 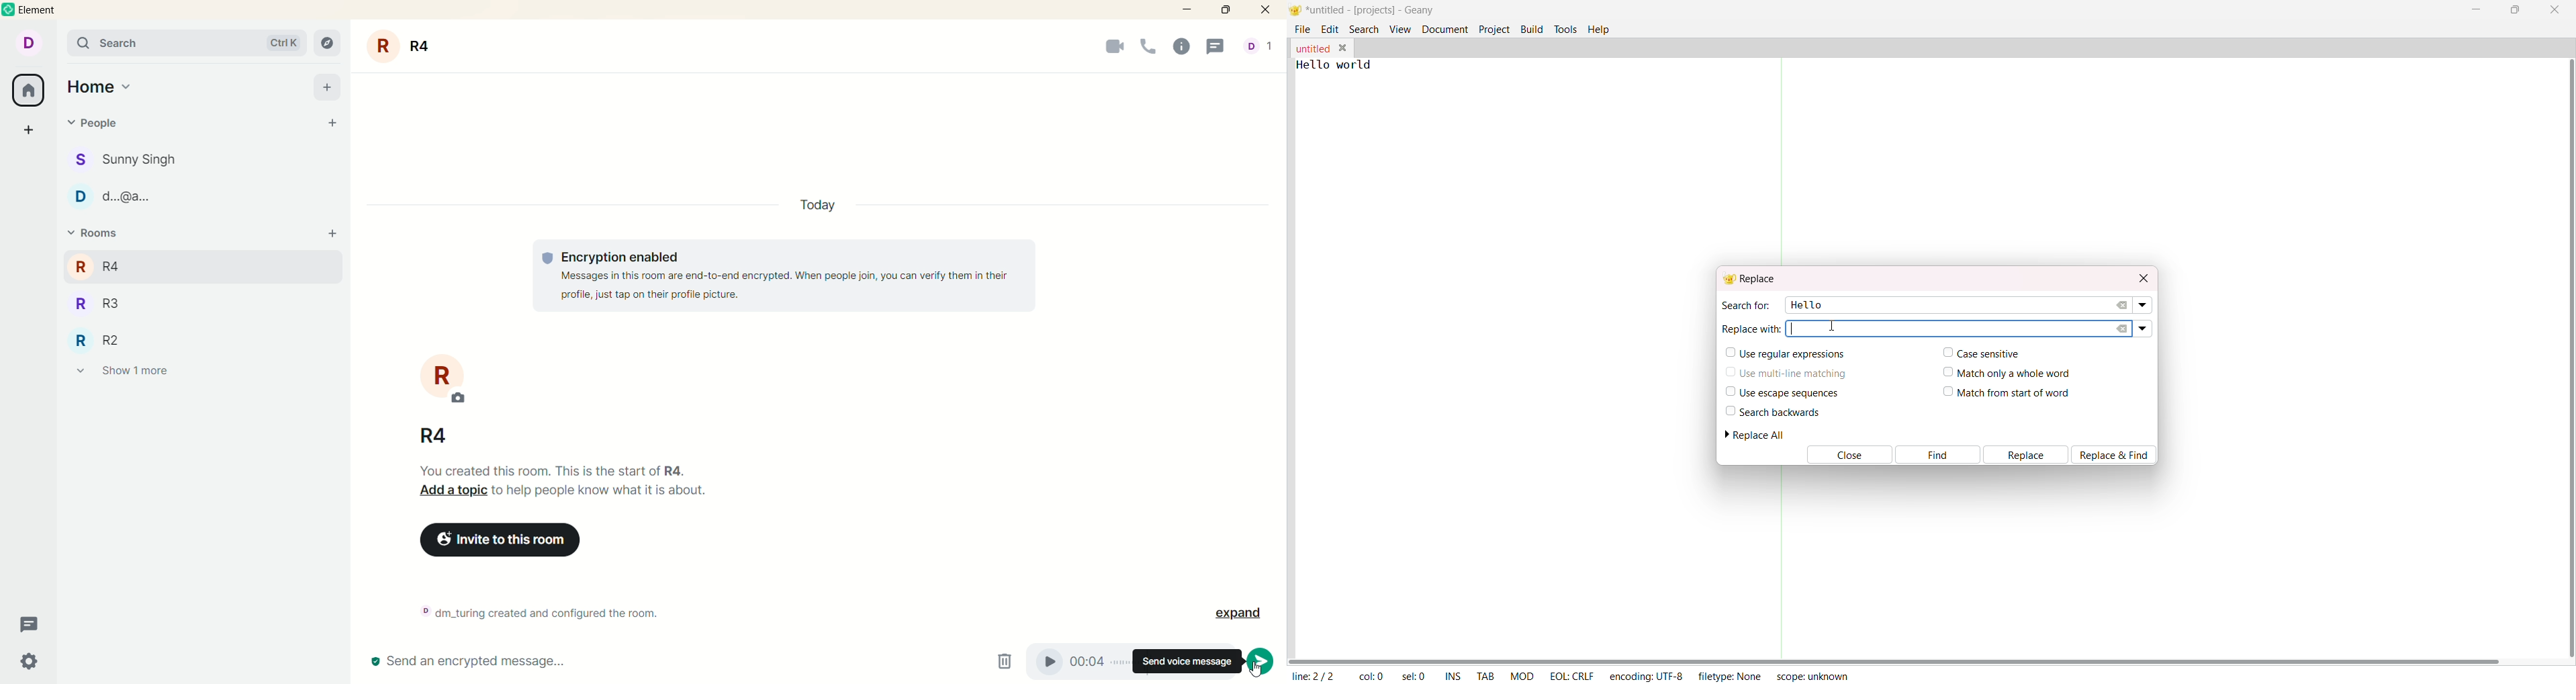 What do you see at coordinates (548, 611) in the screenshot?
I see `text` at bounding box center [548, 611].